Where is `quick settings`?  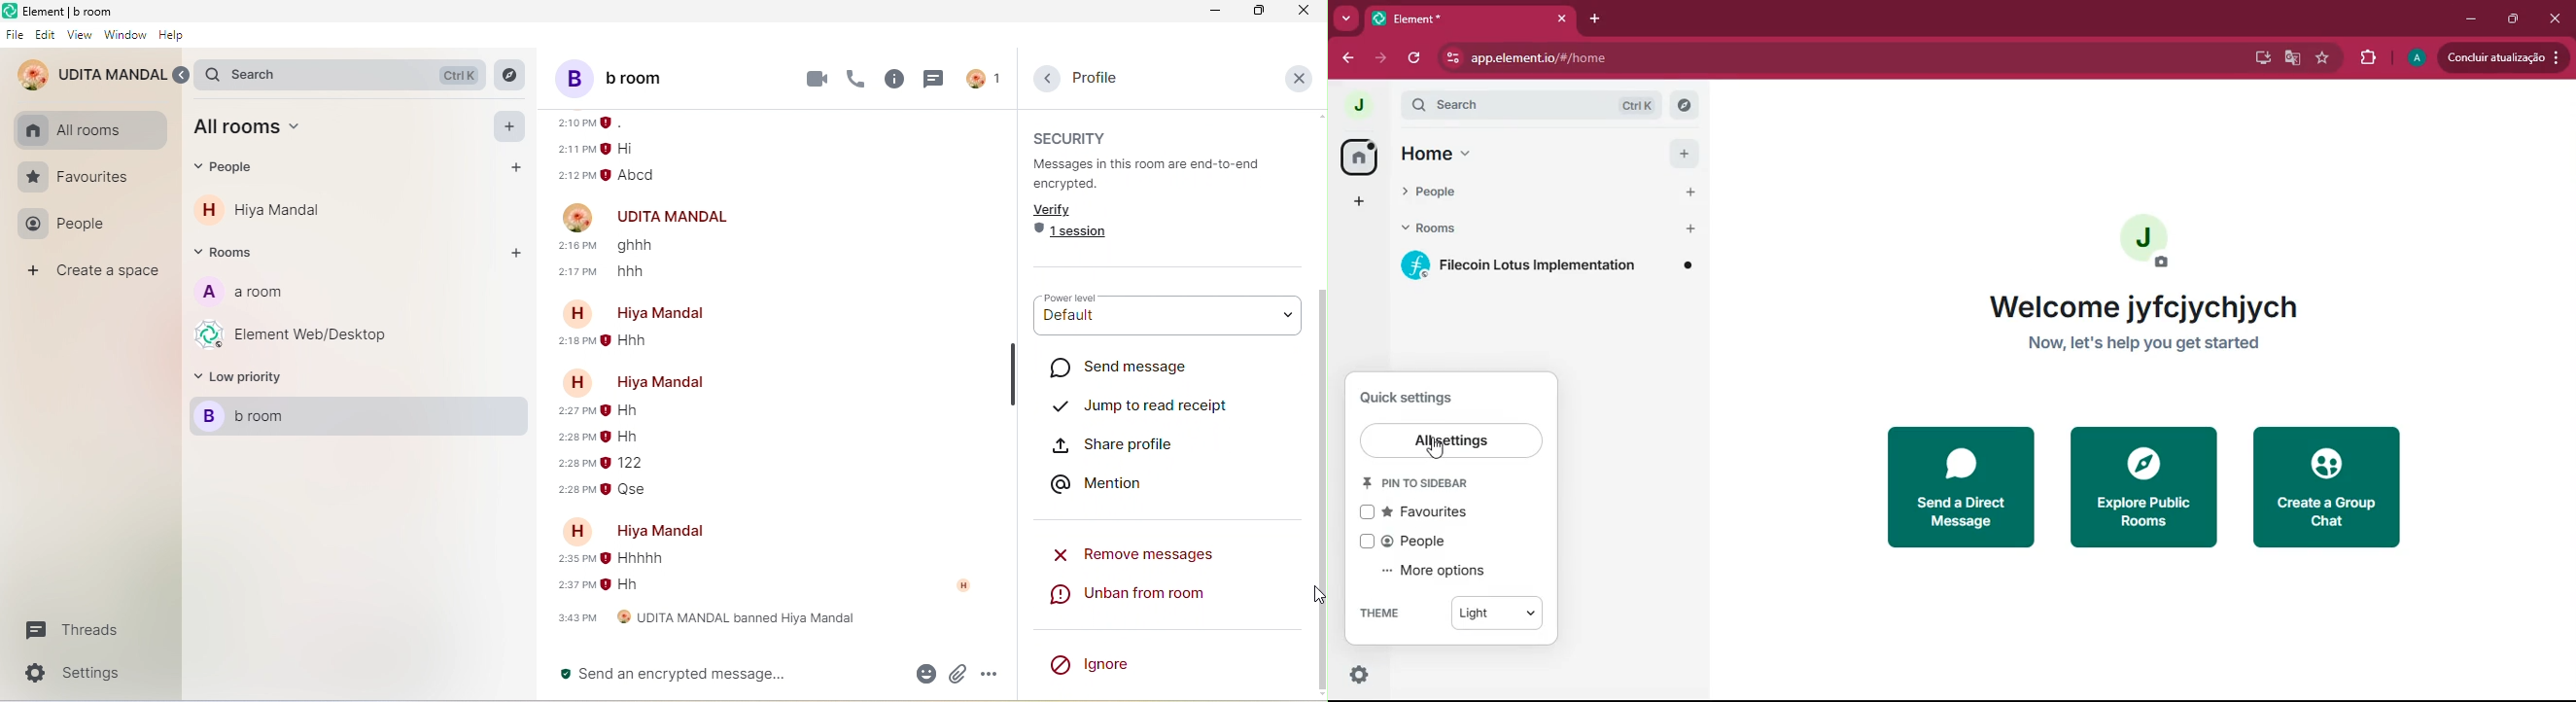
quick settings is located at coordinates (1360, 674).